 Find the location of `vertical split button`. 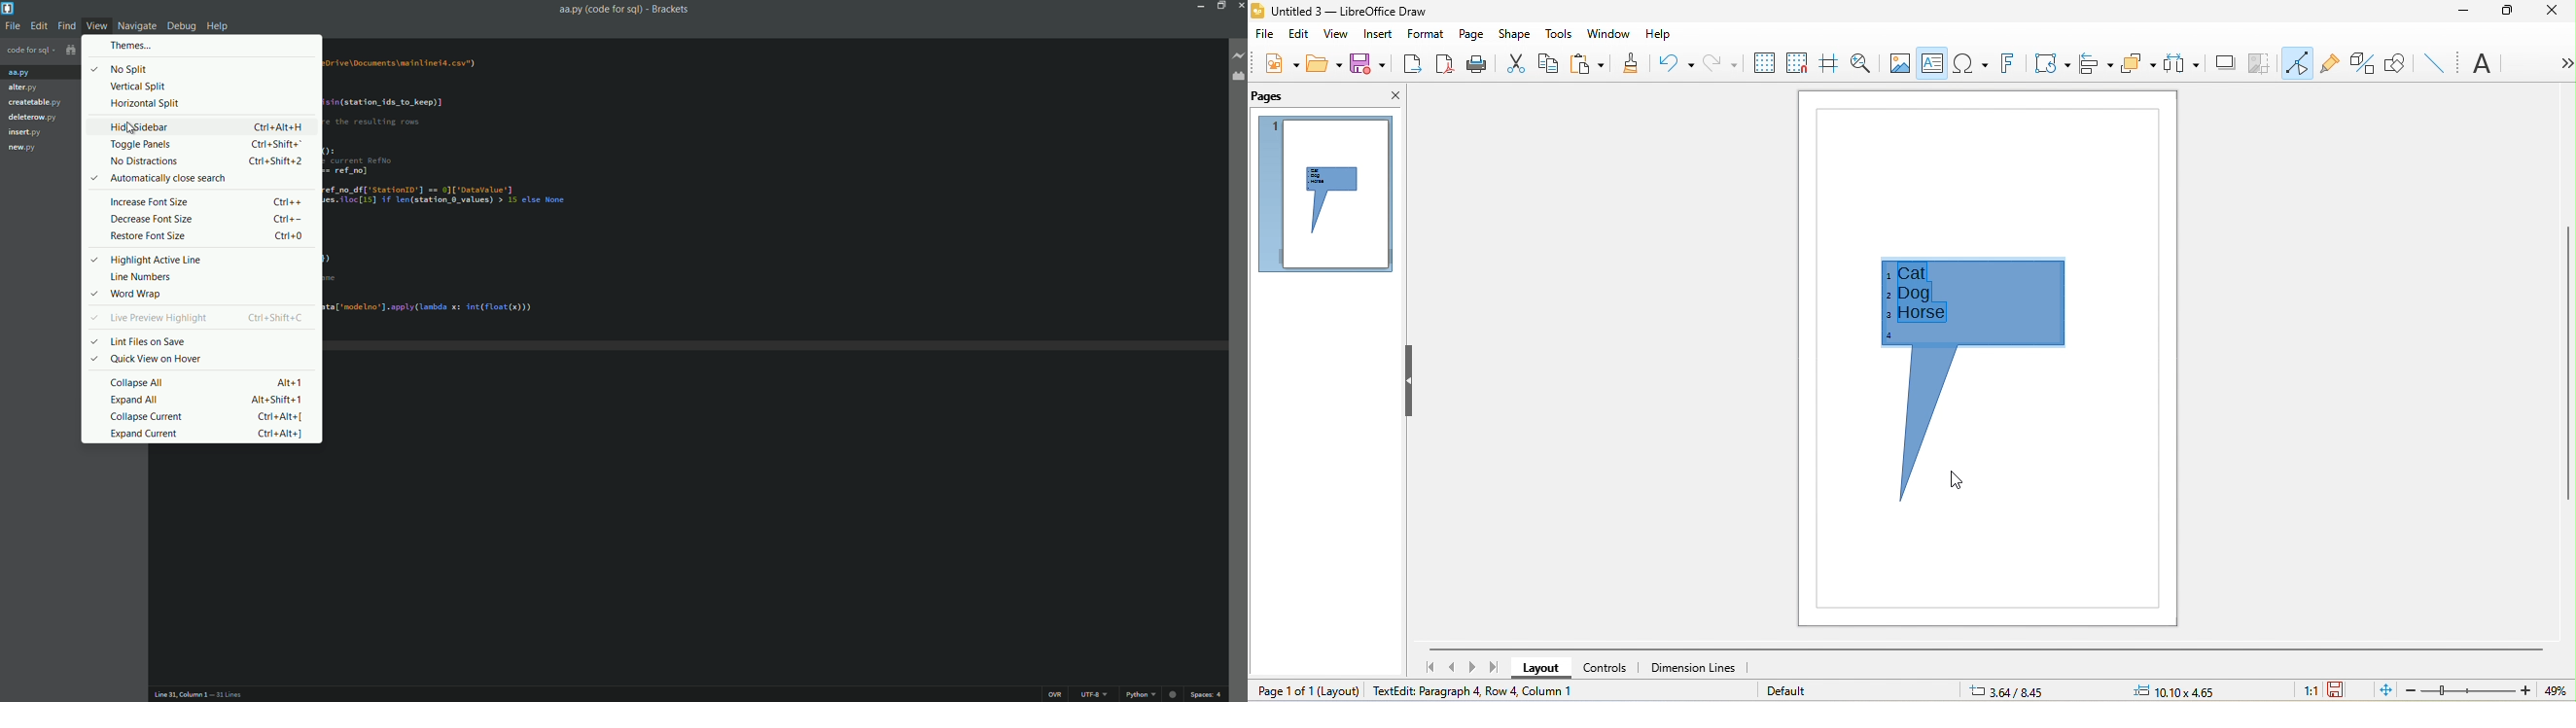

vertical split button is located at coordinates (138, 86).